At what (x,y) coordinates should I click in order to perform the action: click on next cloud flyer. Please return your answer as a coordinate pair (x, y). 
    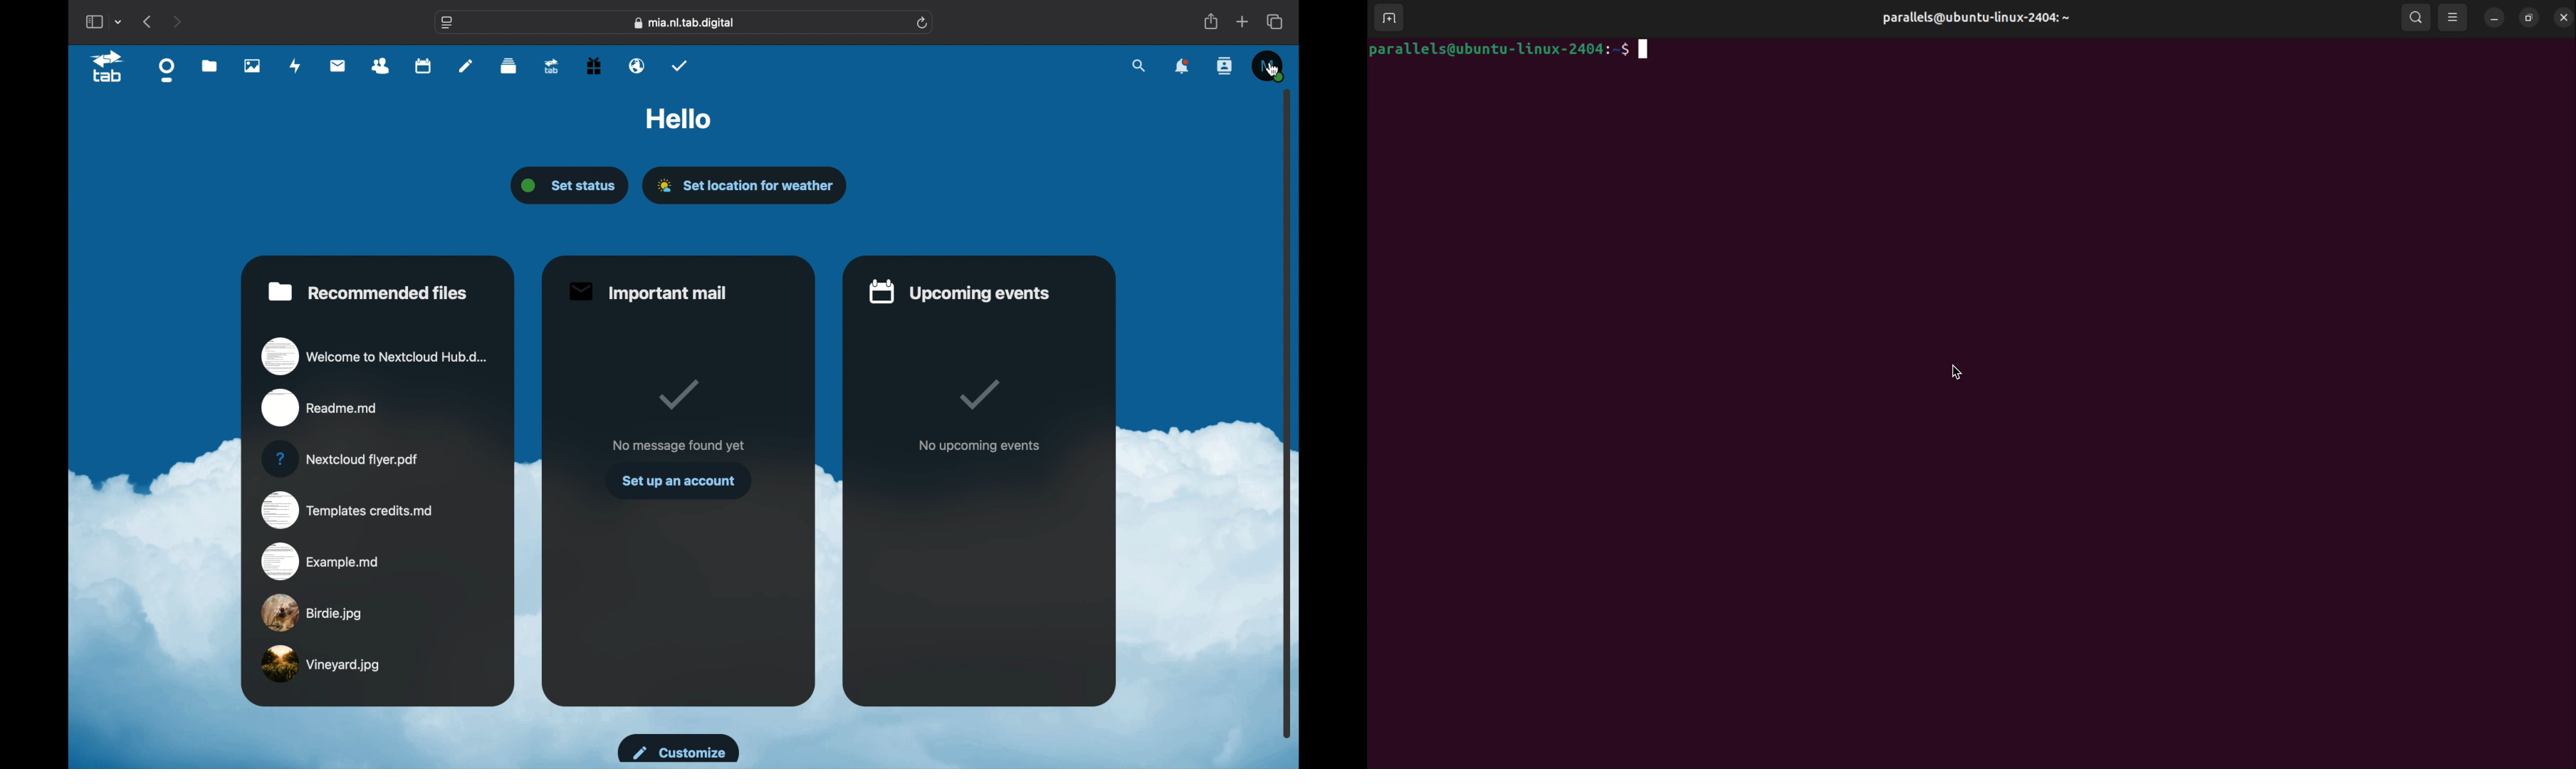
    Looking at the image, I should click on (340, 459).